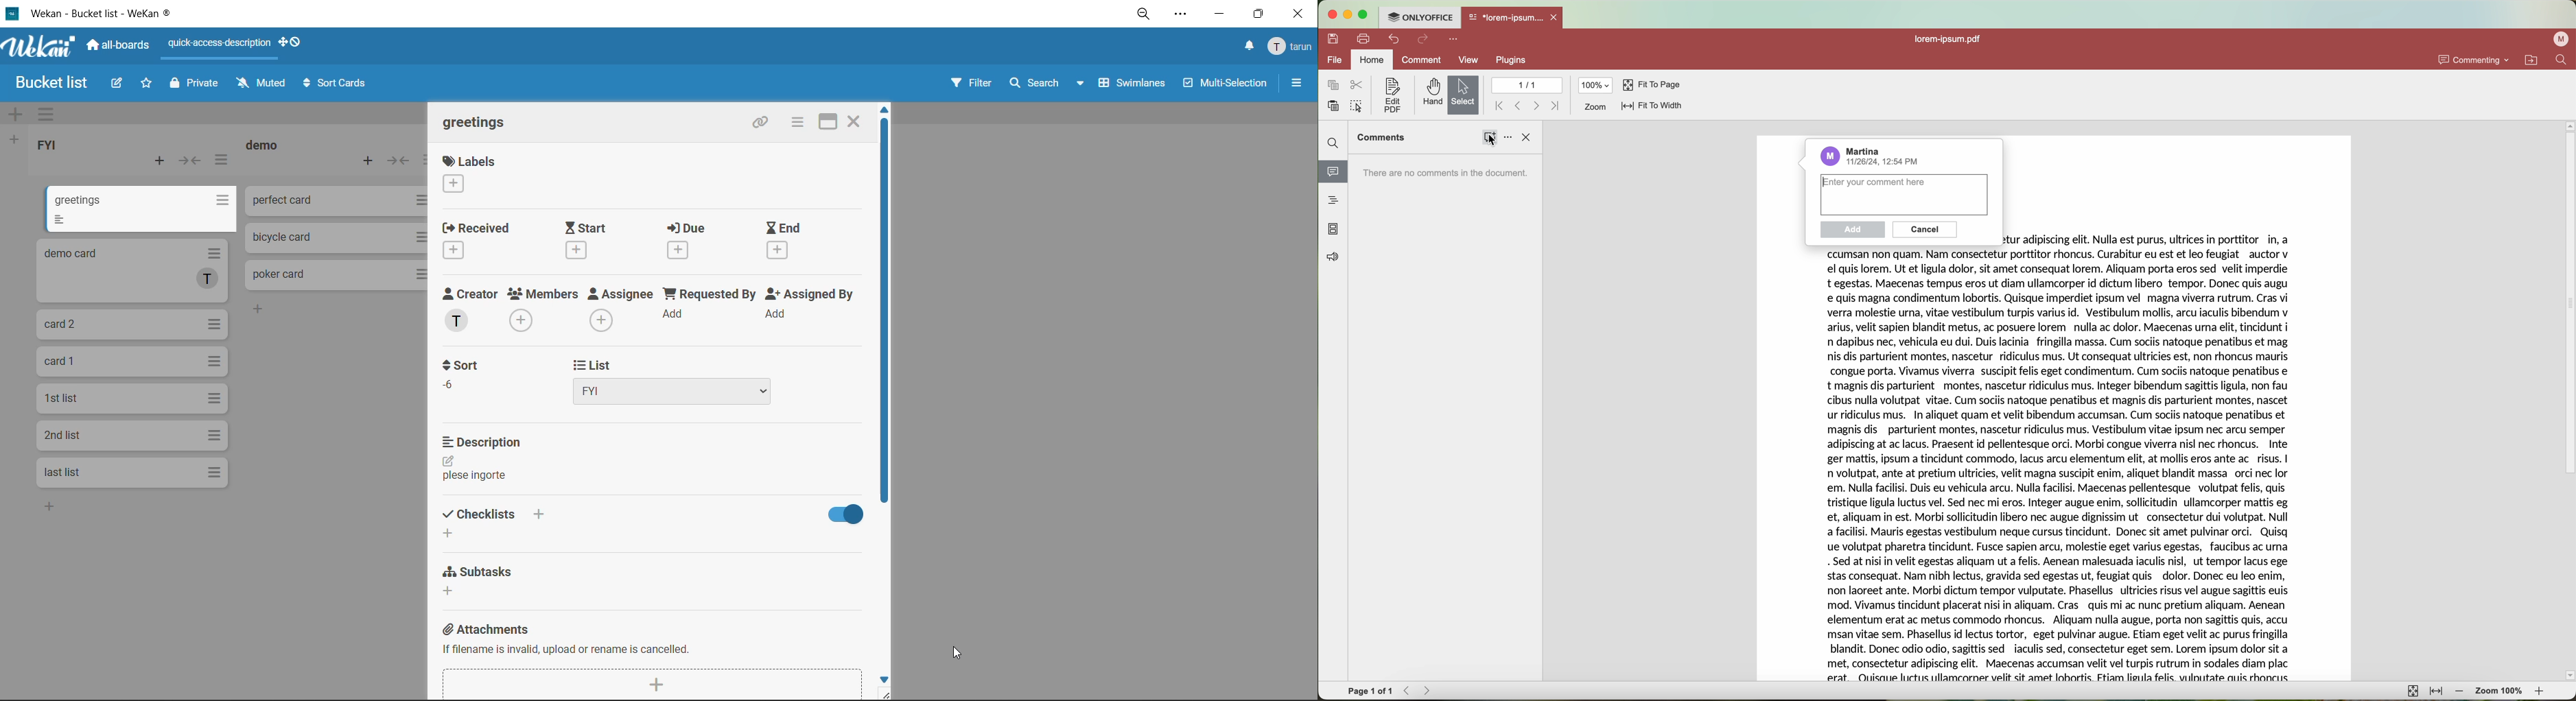  What do you see at coordinates (1951, 40) in the screenshot?
I see `file name` at bounding box center [1951, 40].